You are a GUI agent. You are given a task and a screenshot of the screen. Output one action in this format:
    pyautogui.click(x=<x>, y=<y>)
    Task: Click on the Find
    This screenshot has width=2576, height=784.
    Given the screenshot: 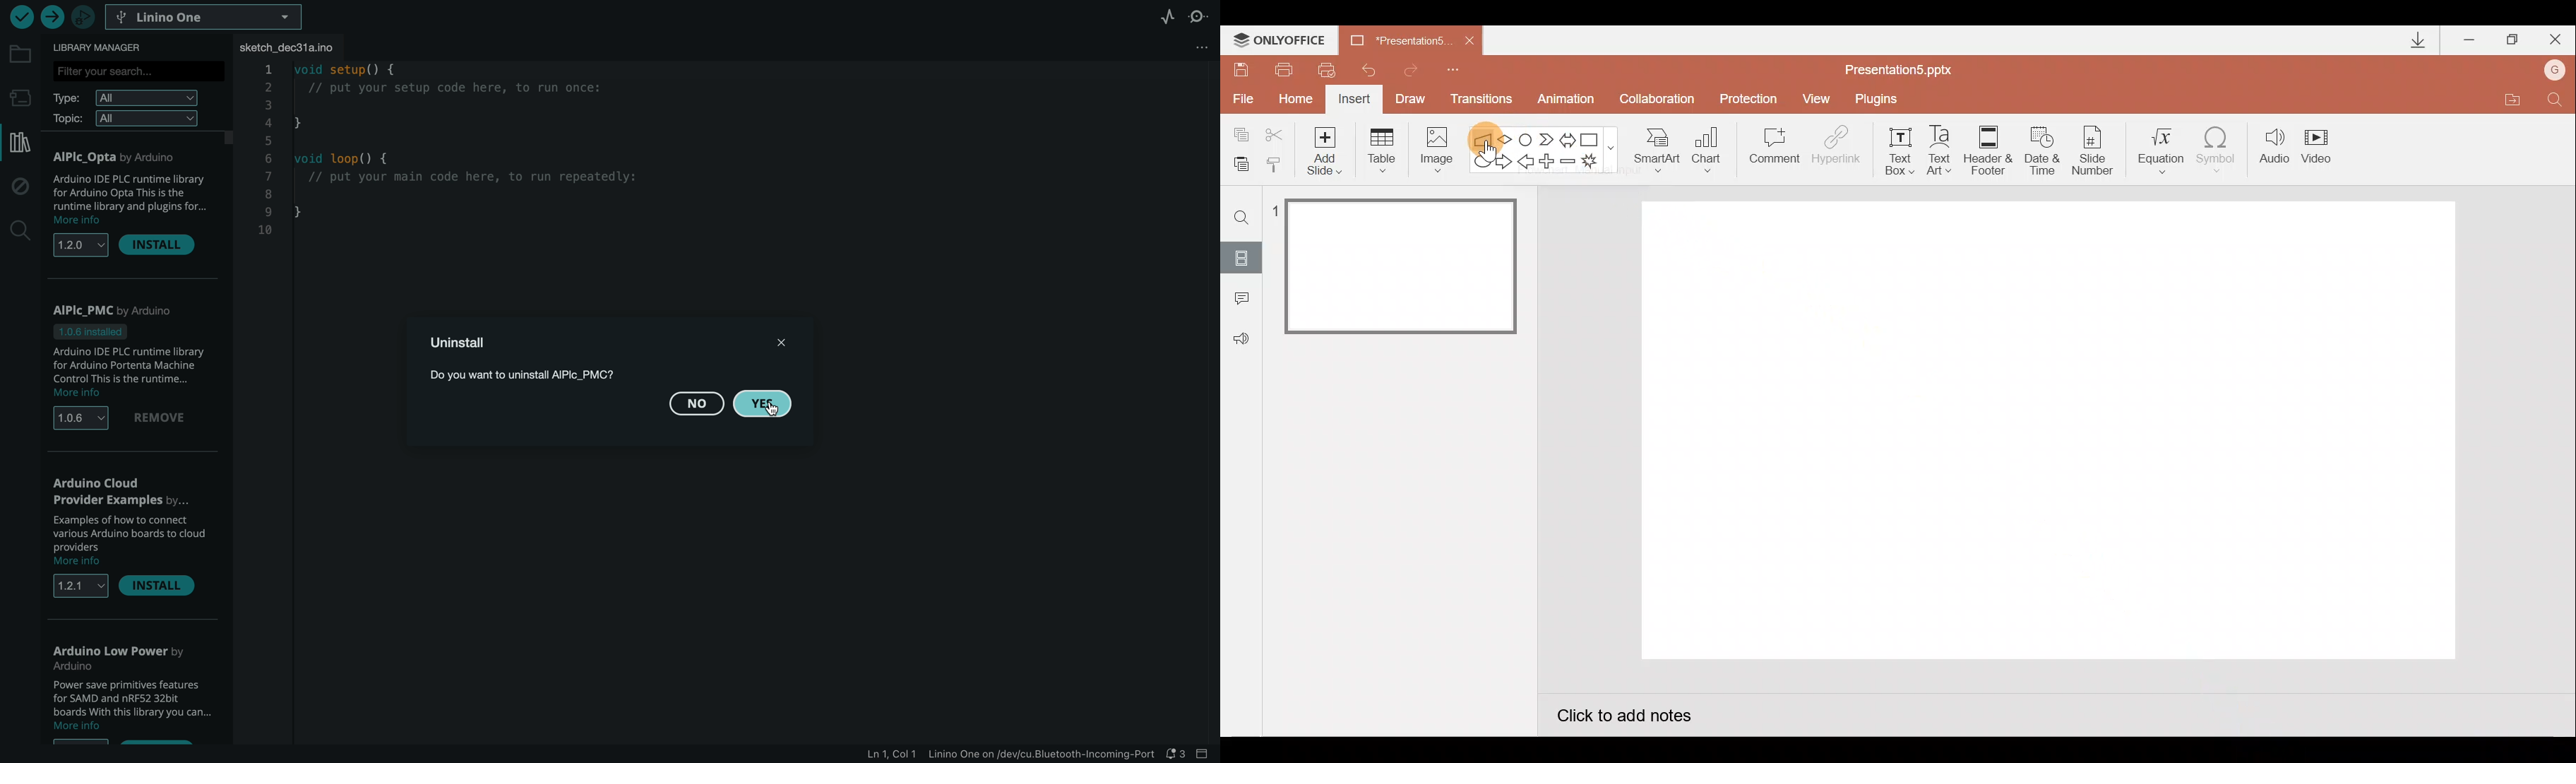 What is the action you would take?
    pyautogui.click(x=1242, y=217)
    